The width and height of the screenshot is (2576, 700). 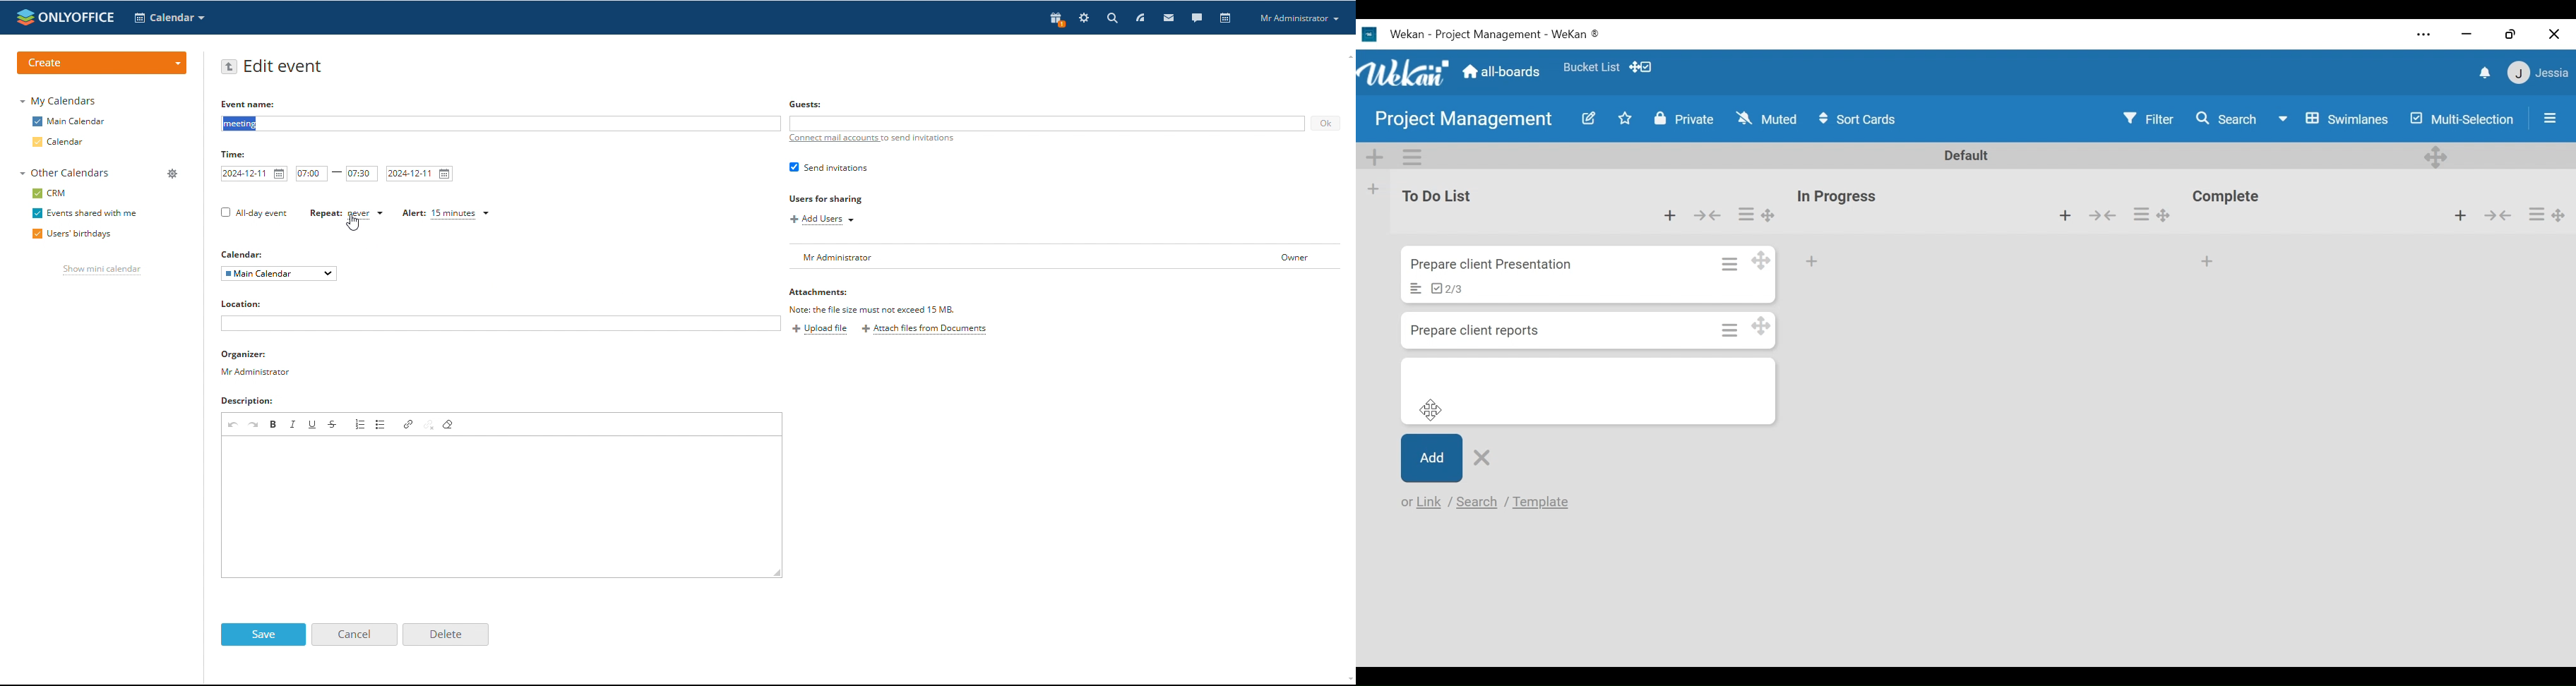 I want to click on Show desktop drag handles, so click(x=1642, y=67).